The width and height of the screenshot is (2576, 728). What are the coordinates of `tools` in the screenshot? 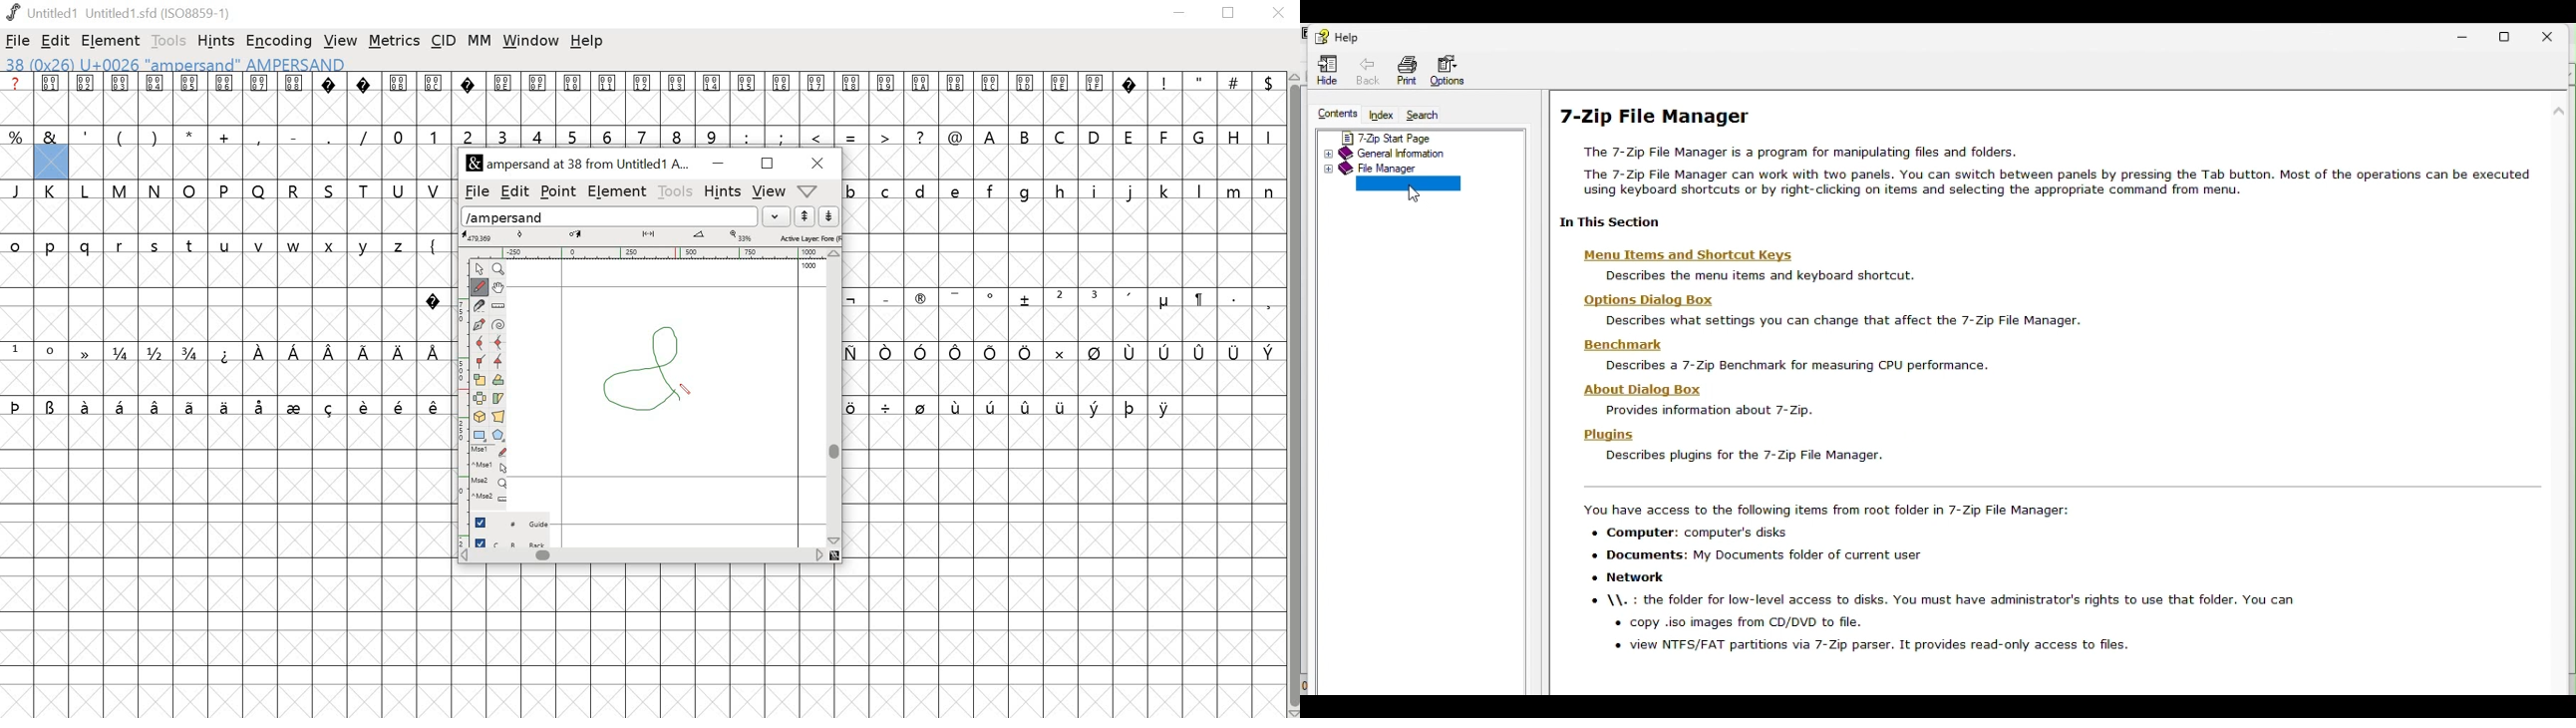 It's located at (677, 191).